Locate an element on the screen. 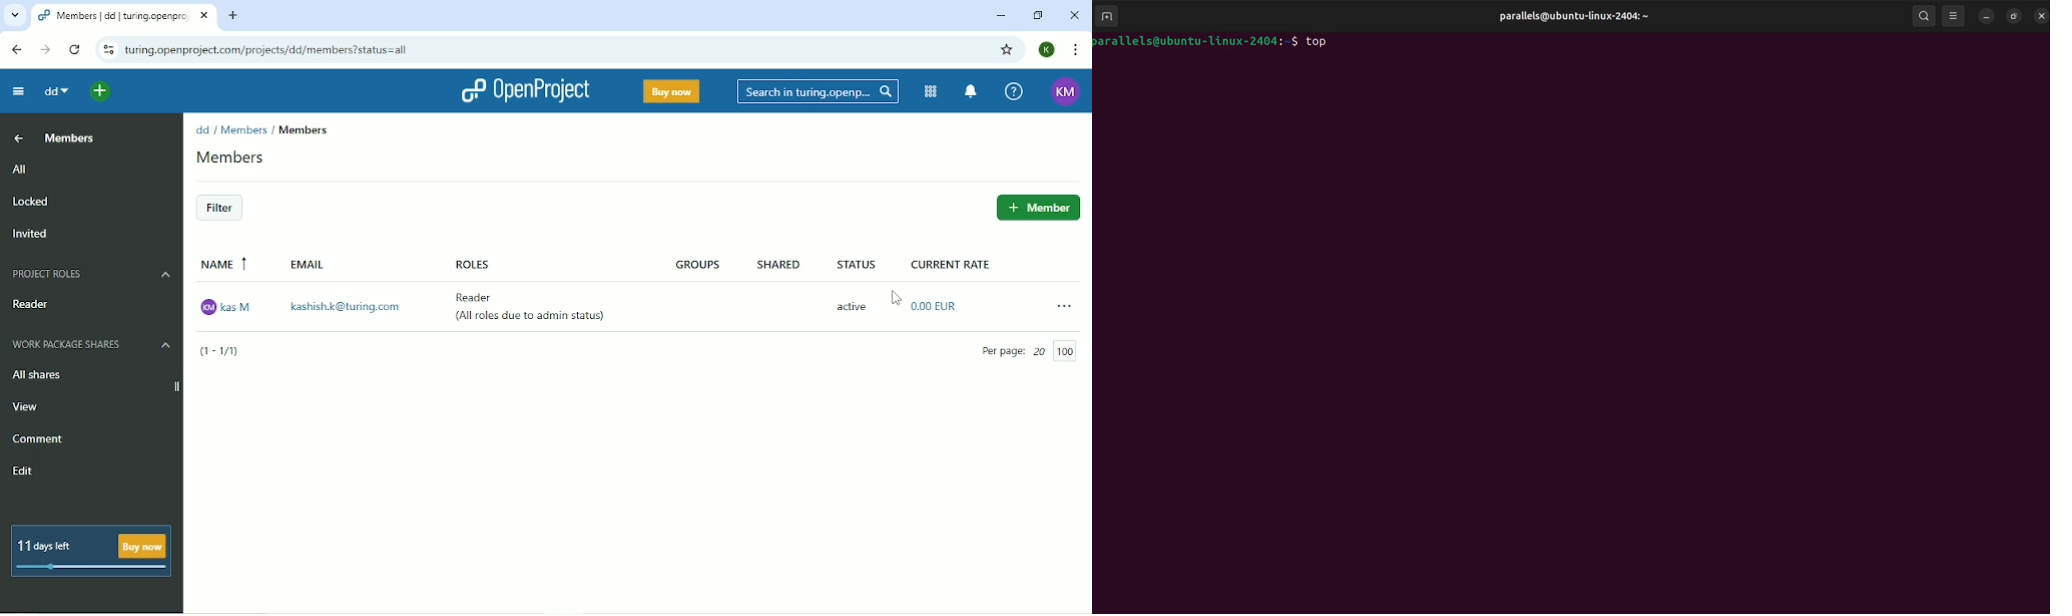  Buy now is located at coordinates (670, 91).